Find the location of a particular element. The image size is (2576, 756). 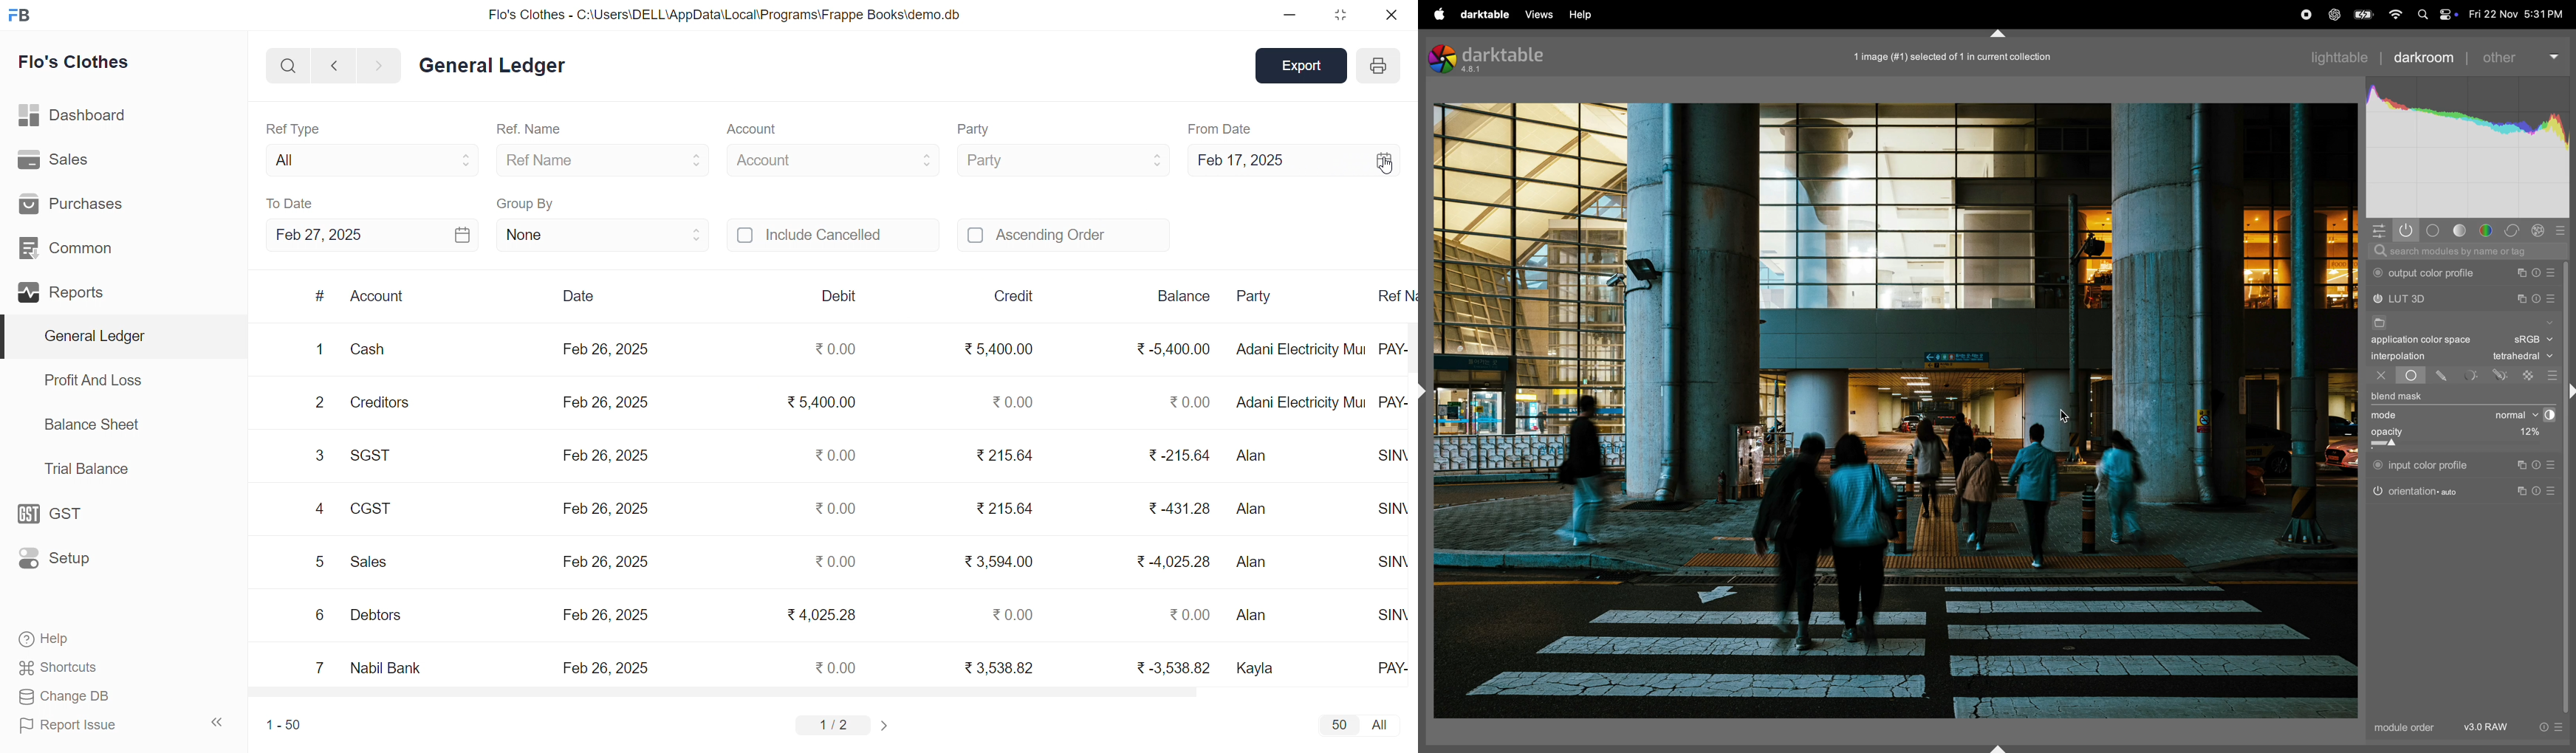

blend mask is located at coordinates (2398, 397).